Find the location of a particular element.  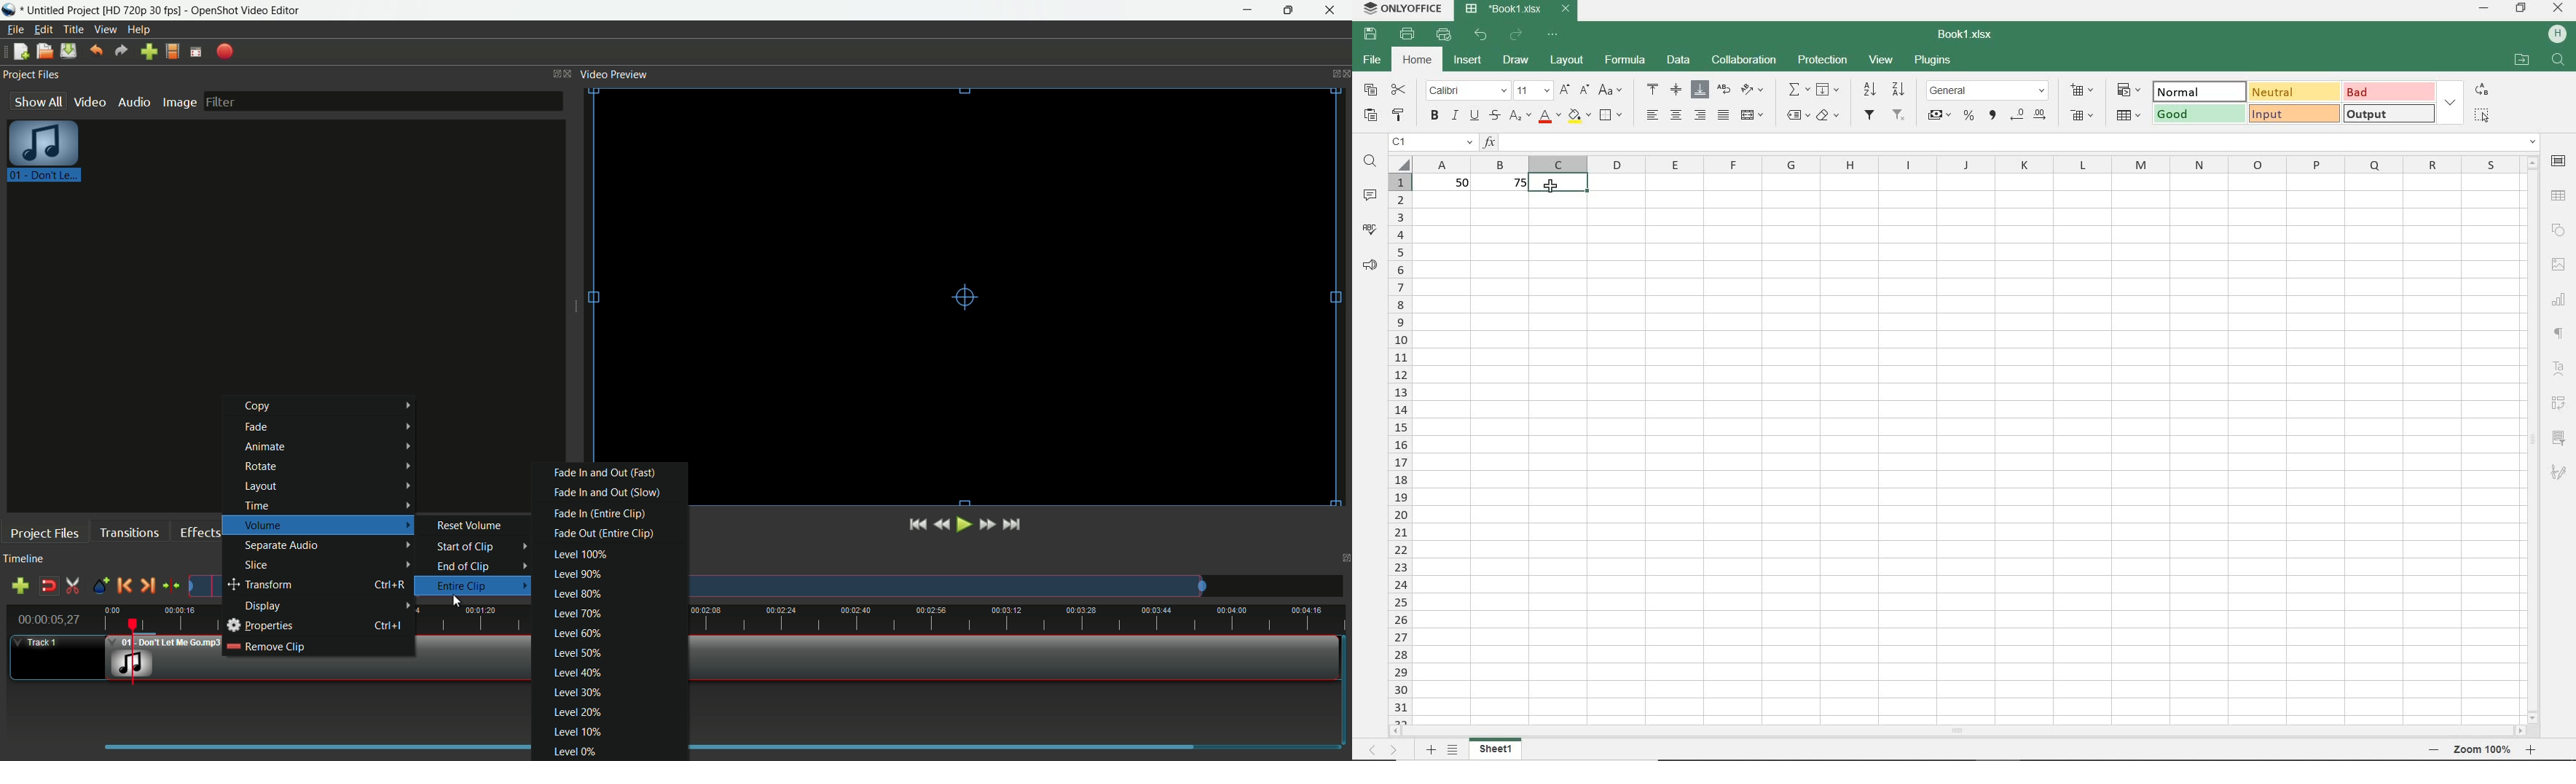

redo is located at coordinates (1517, 35).